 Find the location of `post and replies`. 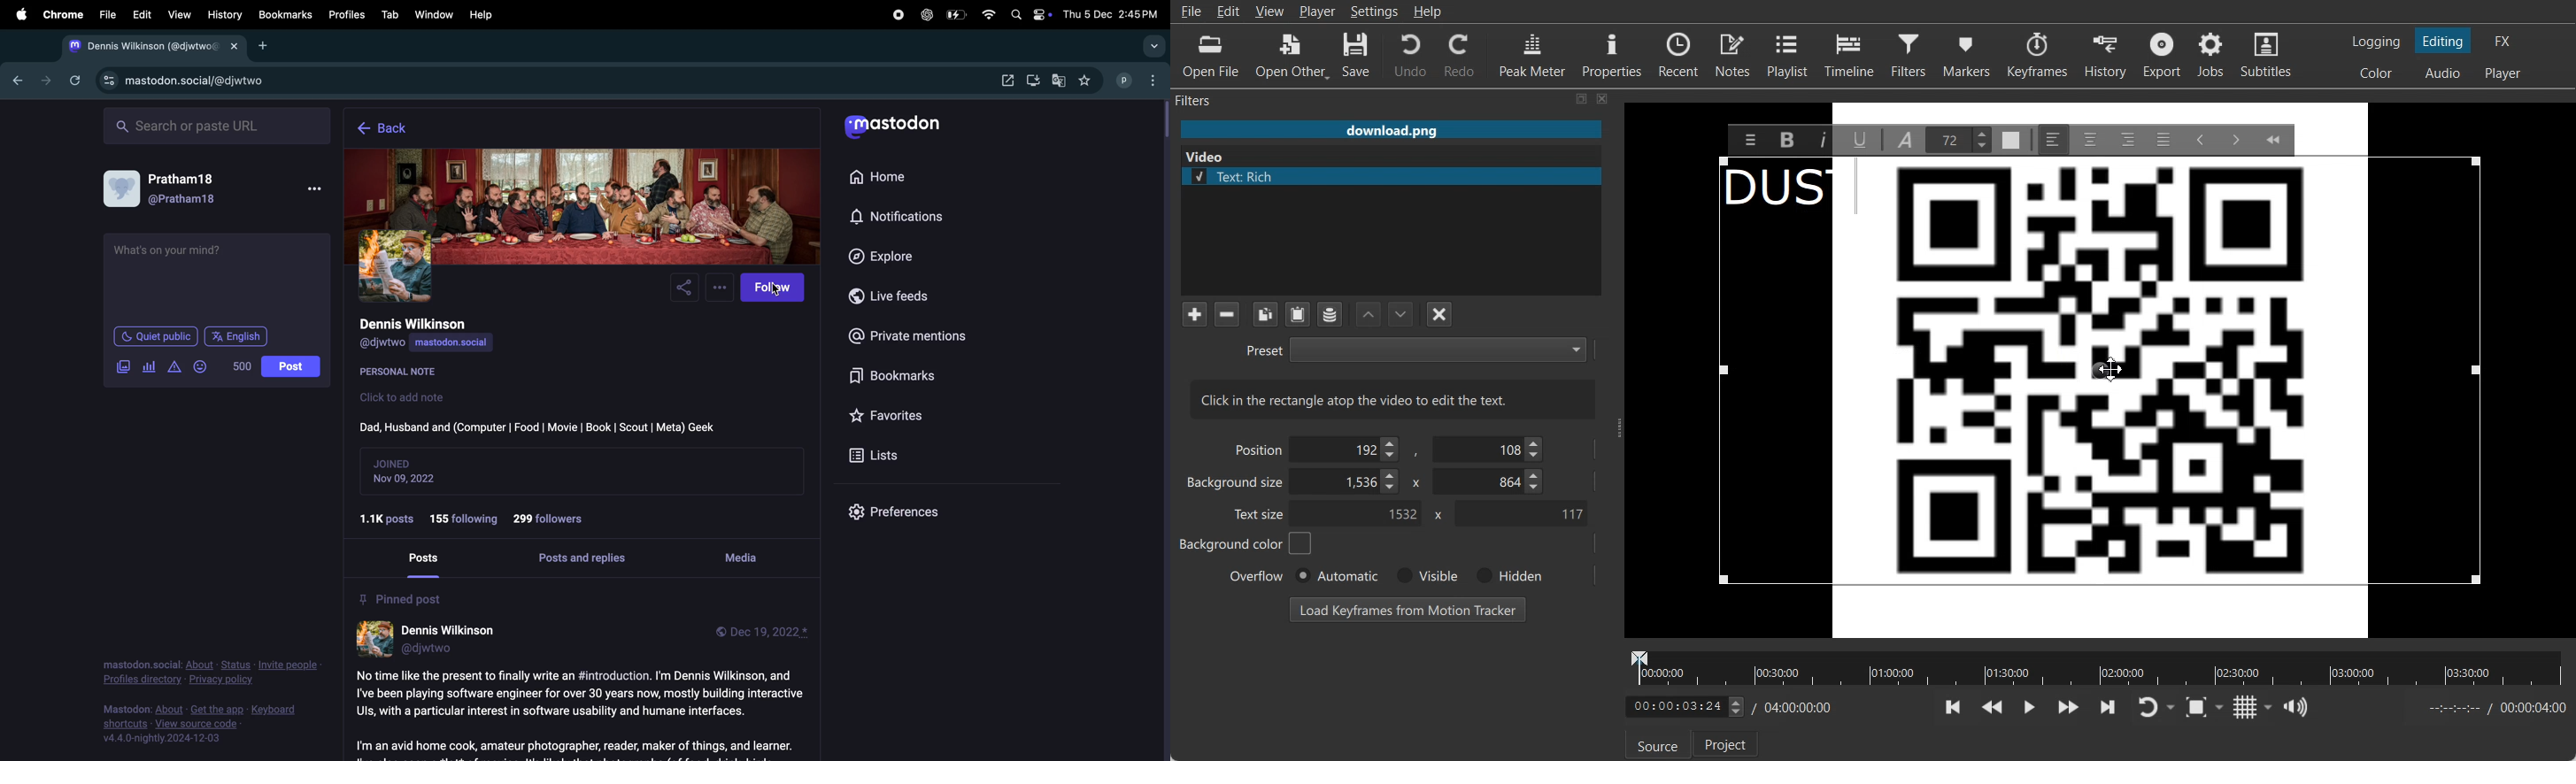

post and replies is located at coordinates (588, 559).